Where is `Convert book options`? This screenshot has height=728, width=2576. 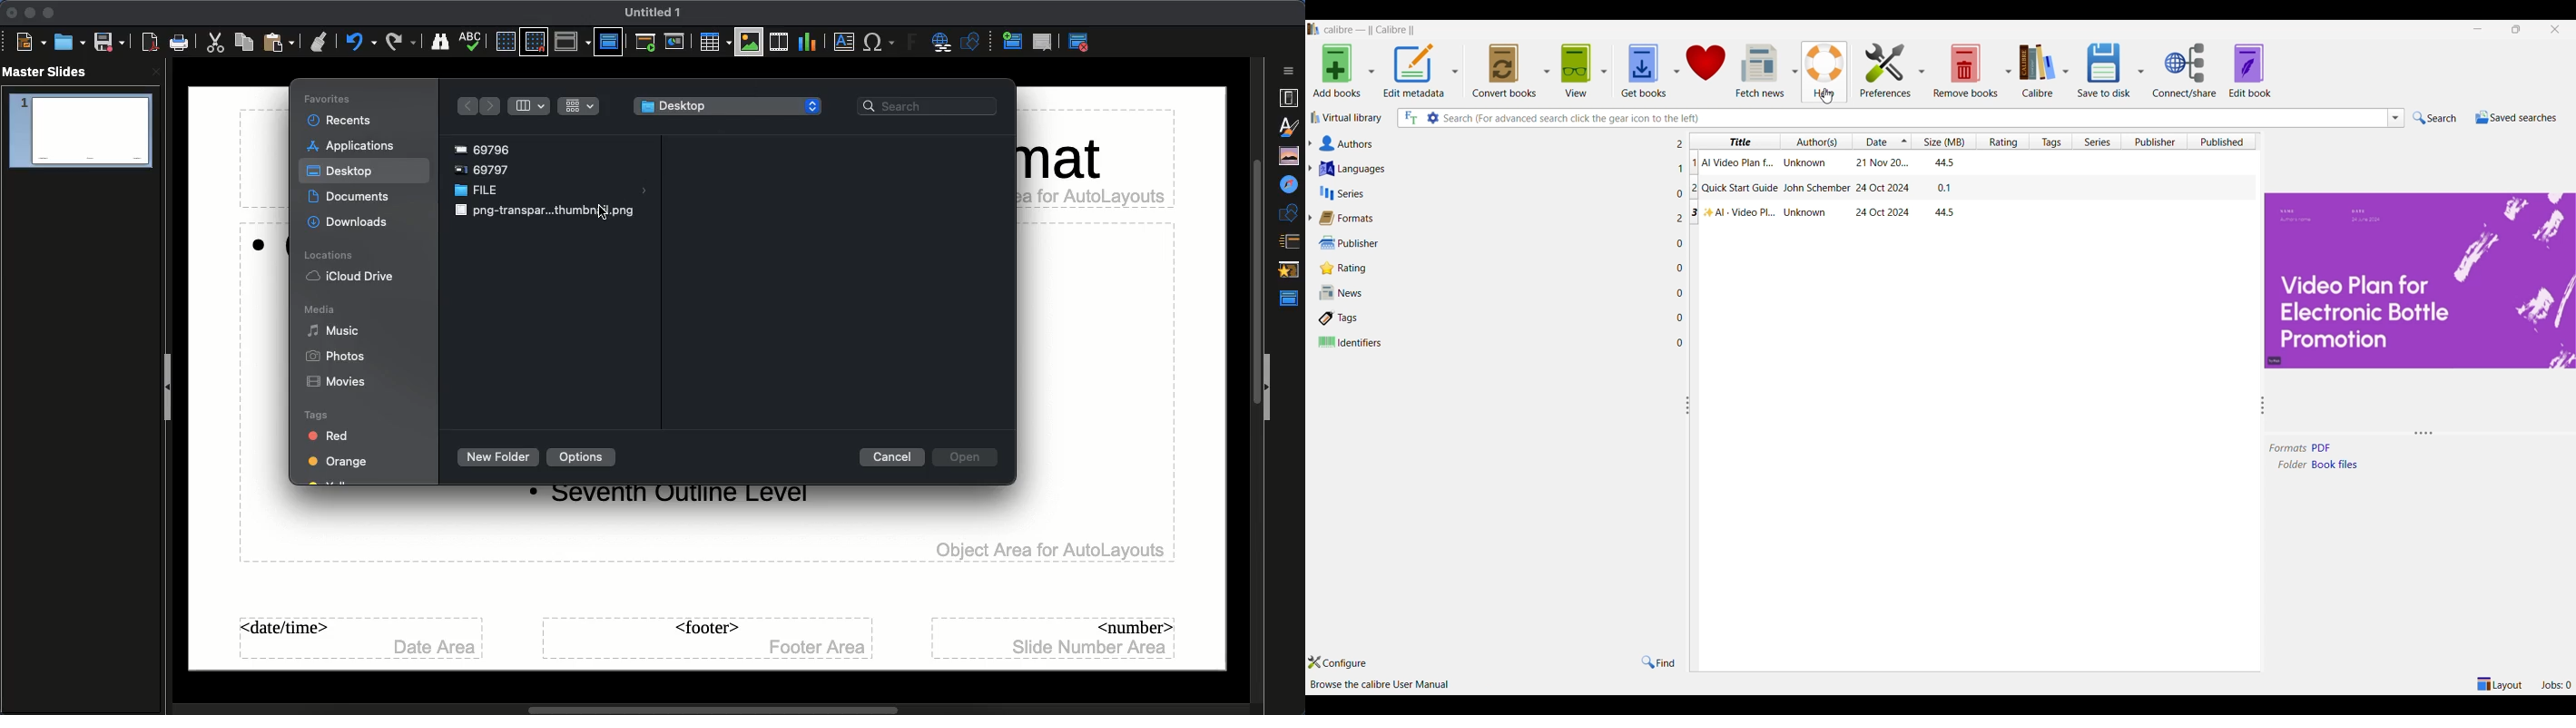
Convert book options is located at coordinates (1547, 72).